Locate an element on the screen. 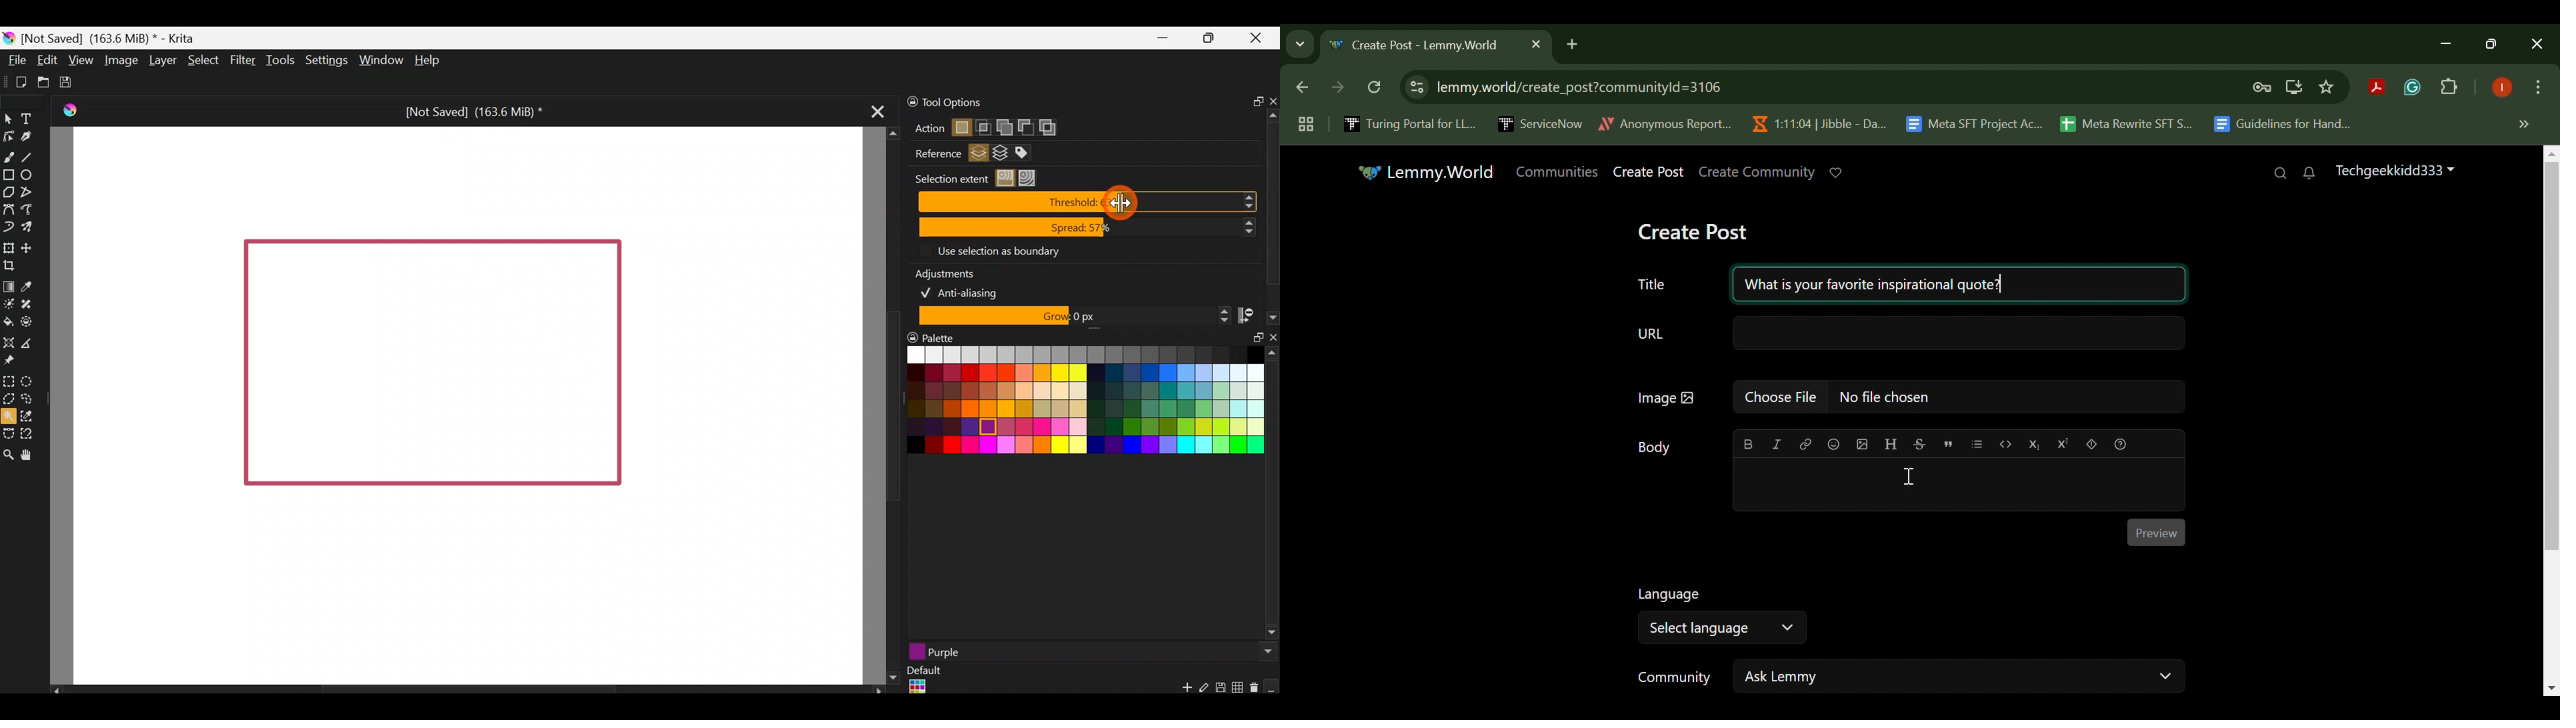 This screenshot has width=2576, height=728. link is located at coordinates (1806, 444).